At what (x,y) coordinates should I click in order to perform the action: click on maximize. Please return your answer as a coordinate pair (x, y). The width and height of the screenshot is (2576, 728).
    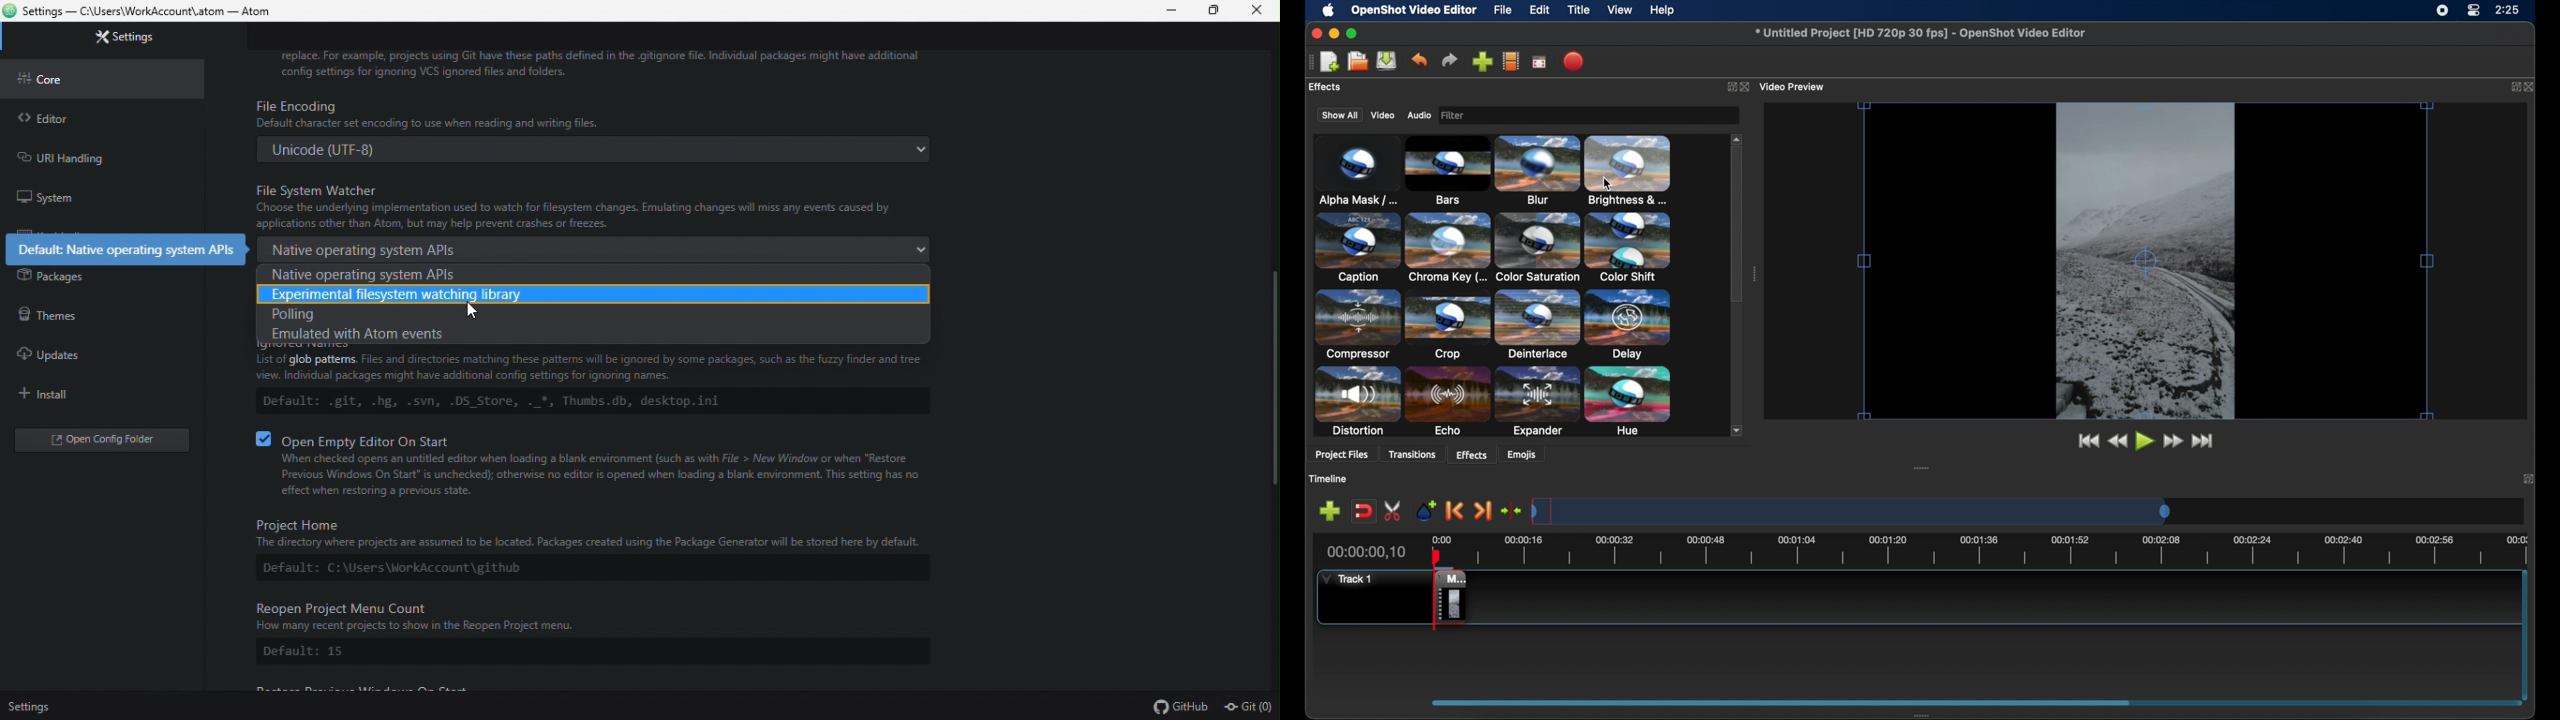
    Looking at the image, I should click on (1353, 33).